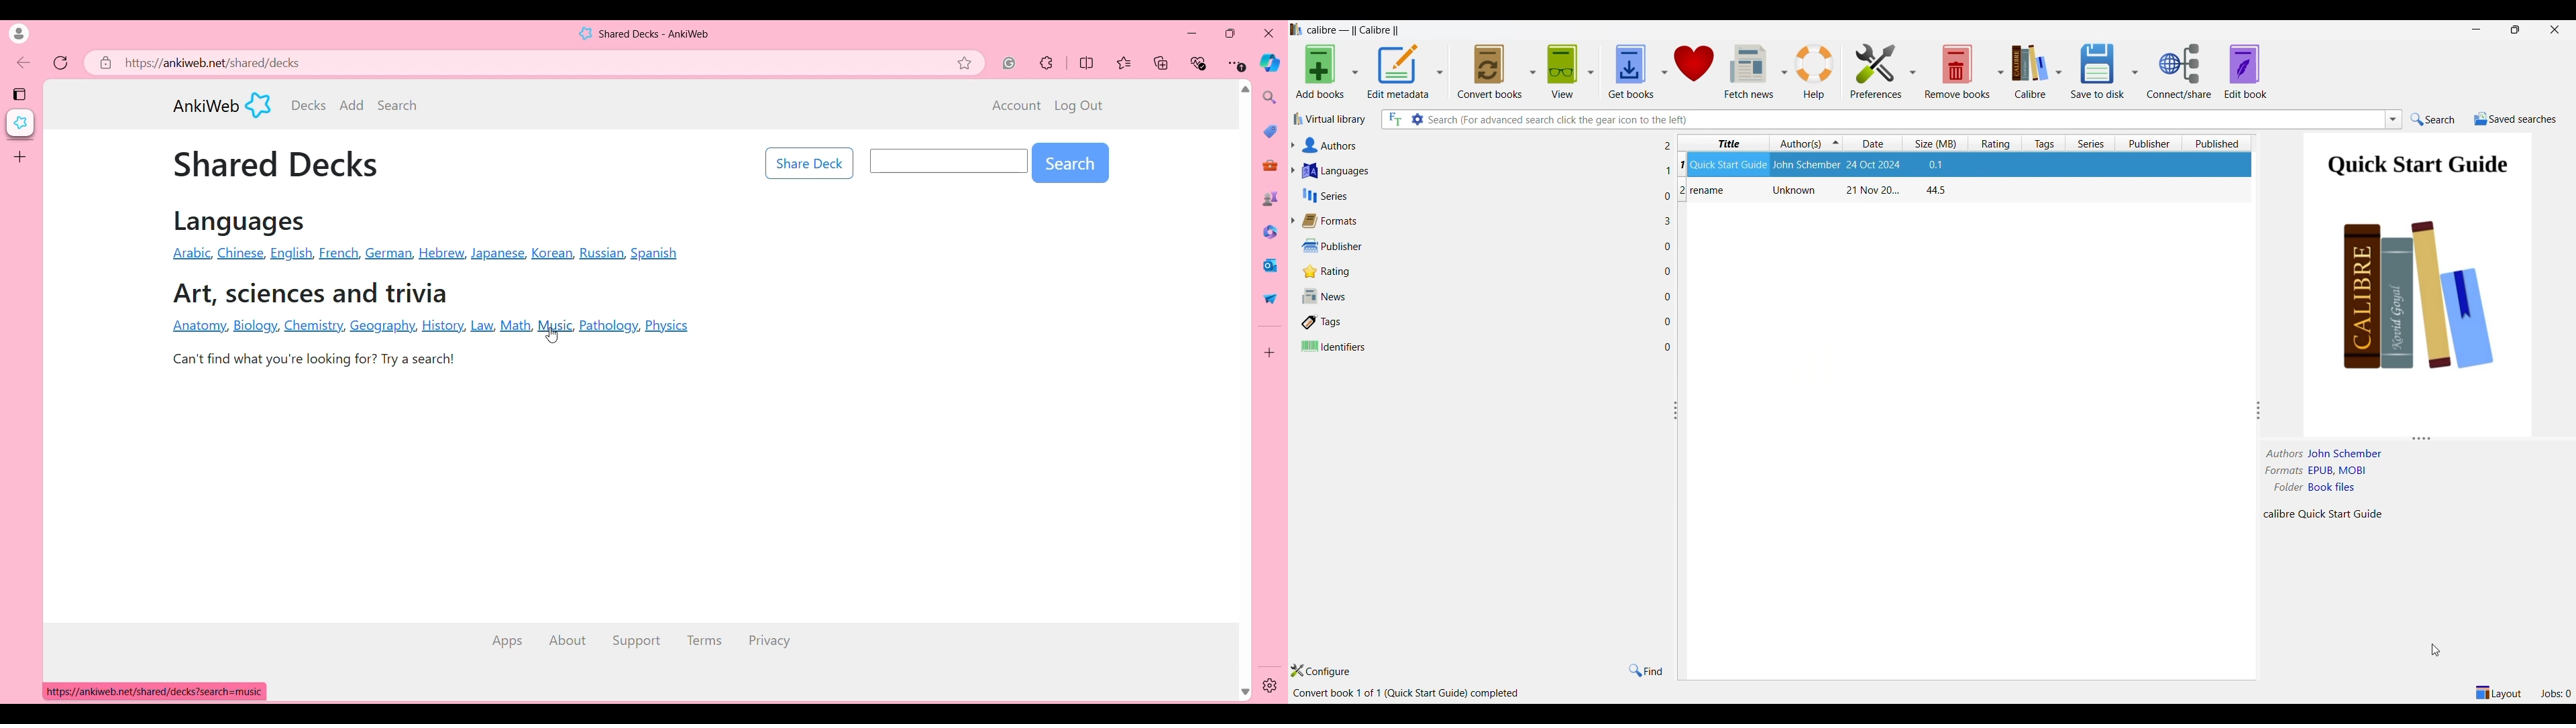  I want to click on Find, so click(1647, 670).